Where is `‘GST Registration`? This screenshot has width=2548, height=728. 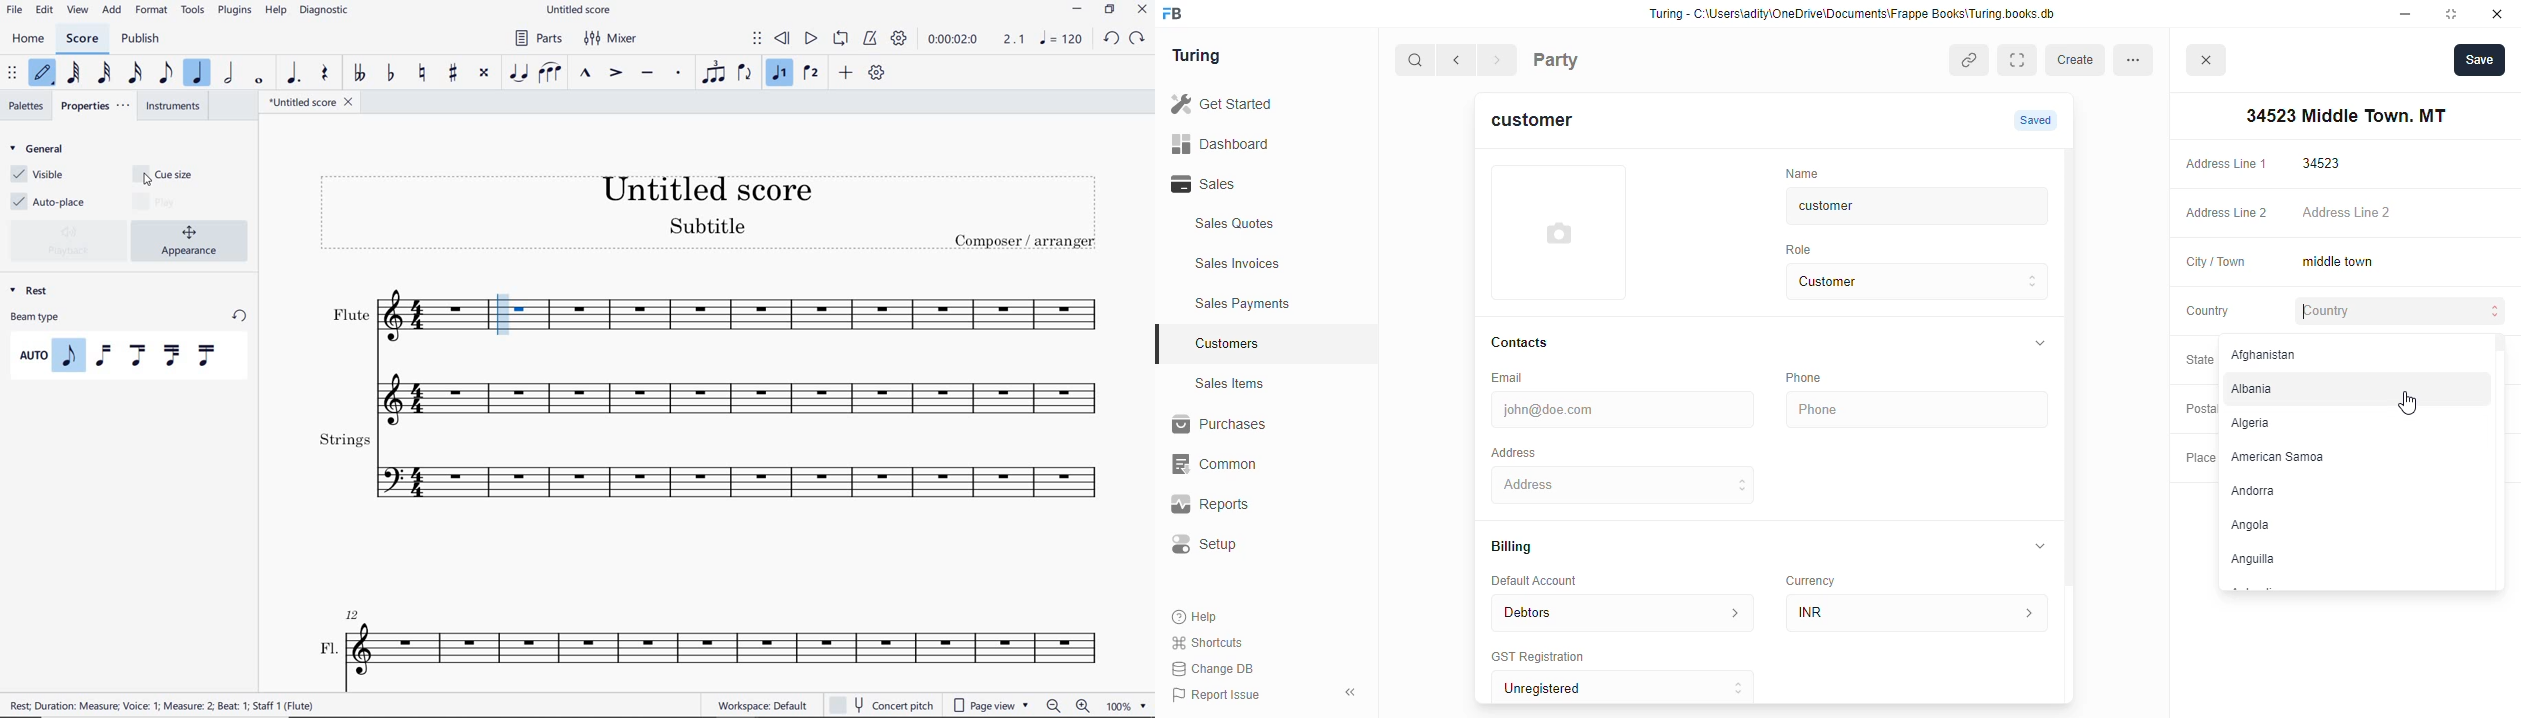 ‘GST Registration is located at coordinates (1545, 658).